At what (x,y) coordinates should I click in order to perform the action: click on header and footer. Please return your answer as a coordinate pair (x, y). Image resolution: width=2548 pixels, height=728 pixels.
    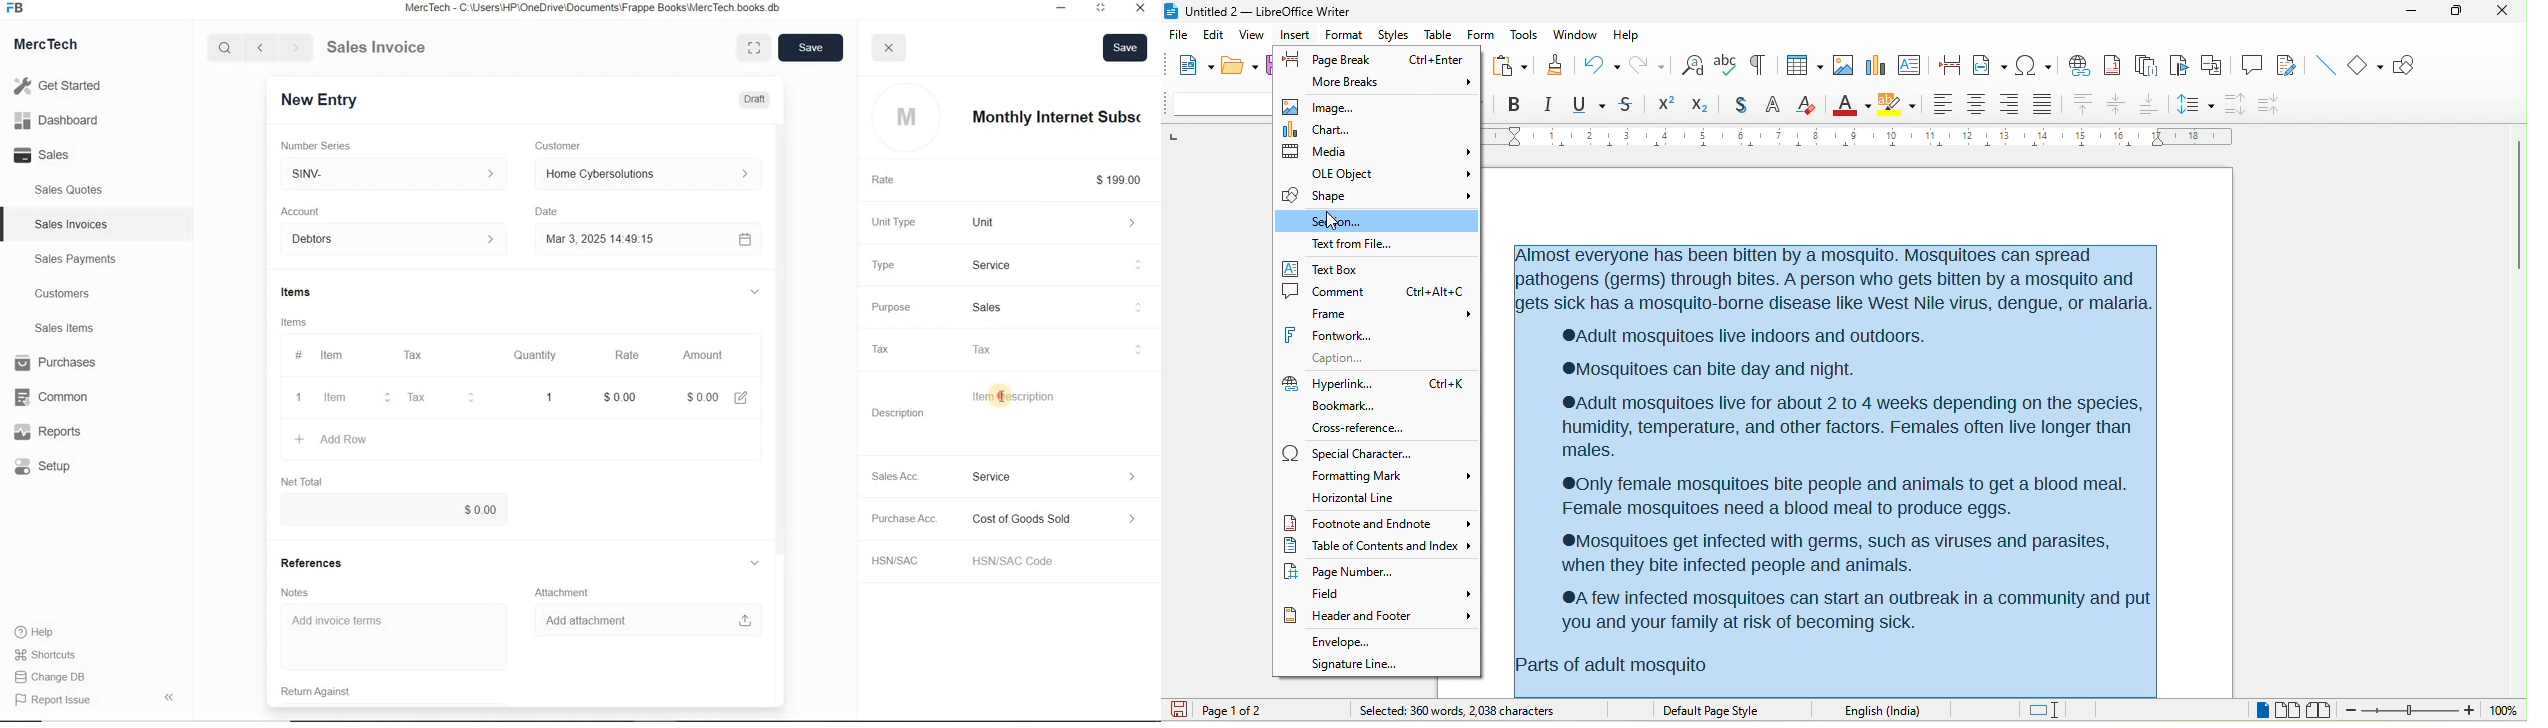
    Looking at the image, I should click on (1378, 618).